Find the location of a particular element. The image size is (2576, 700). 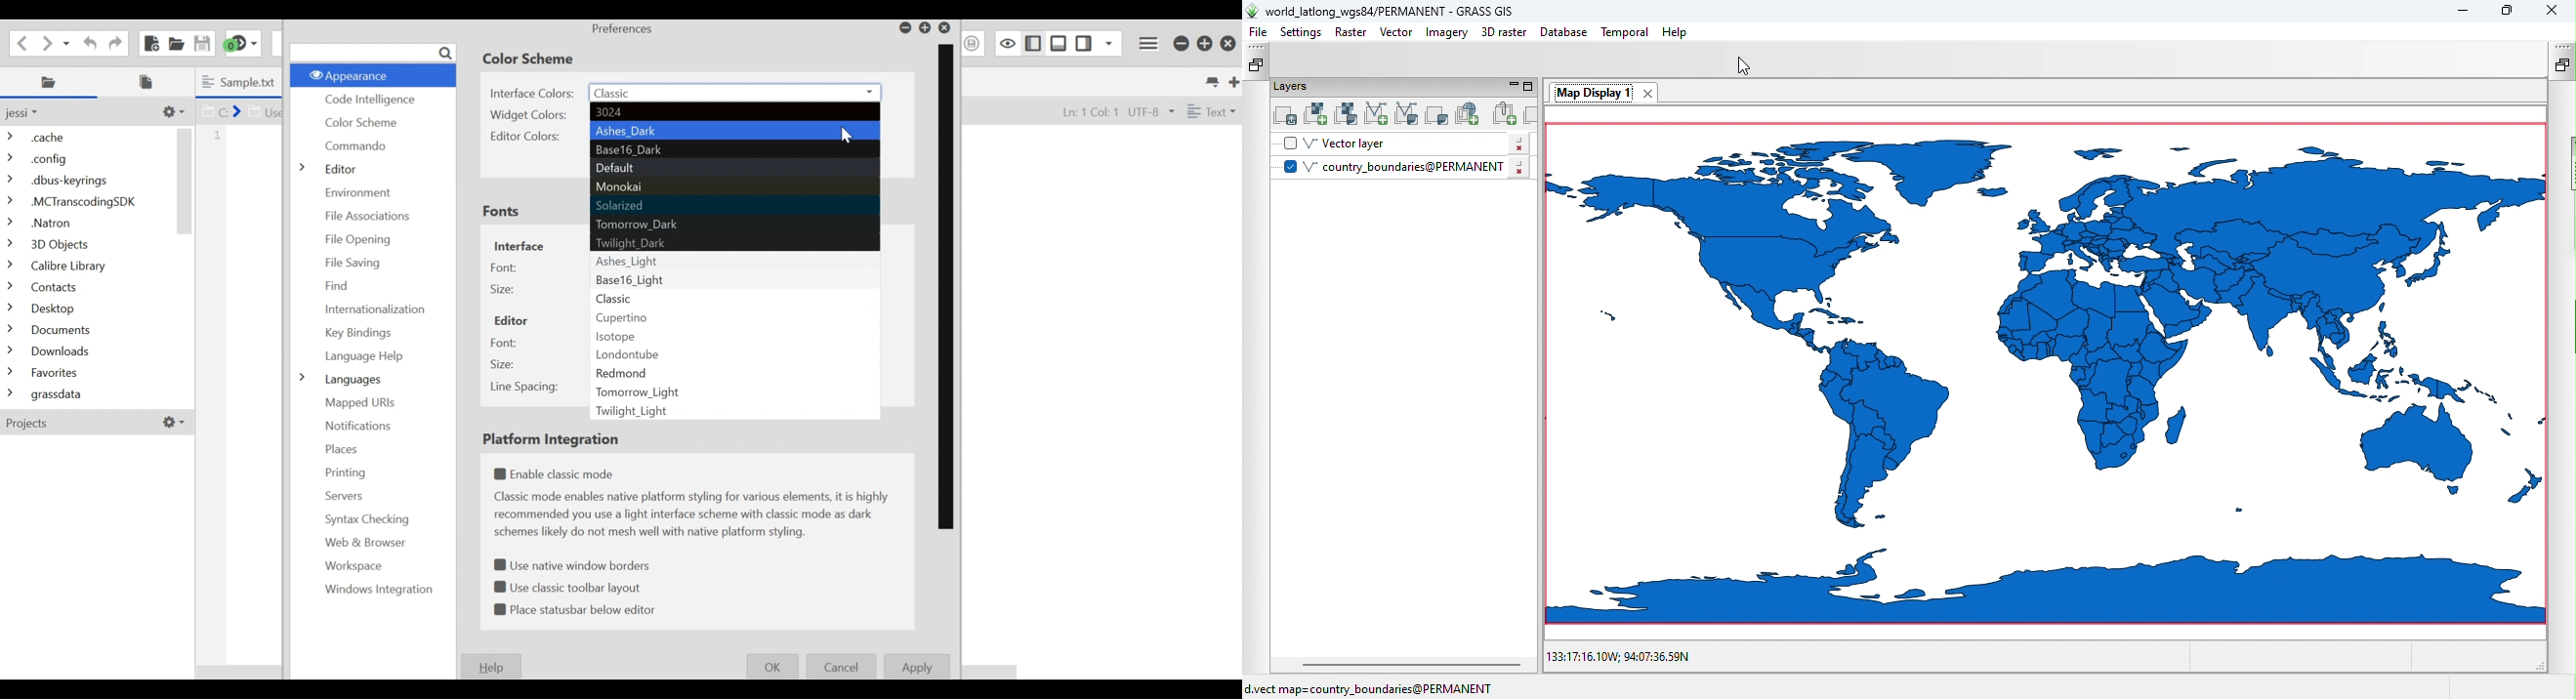

Close is located at coordinates (1229, 44).